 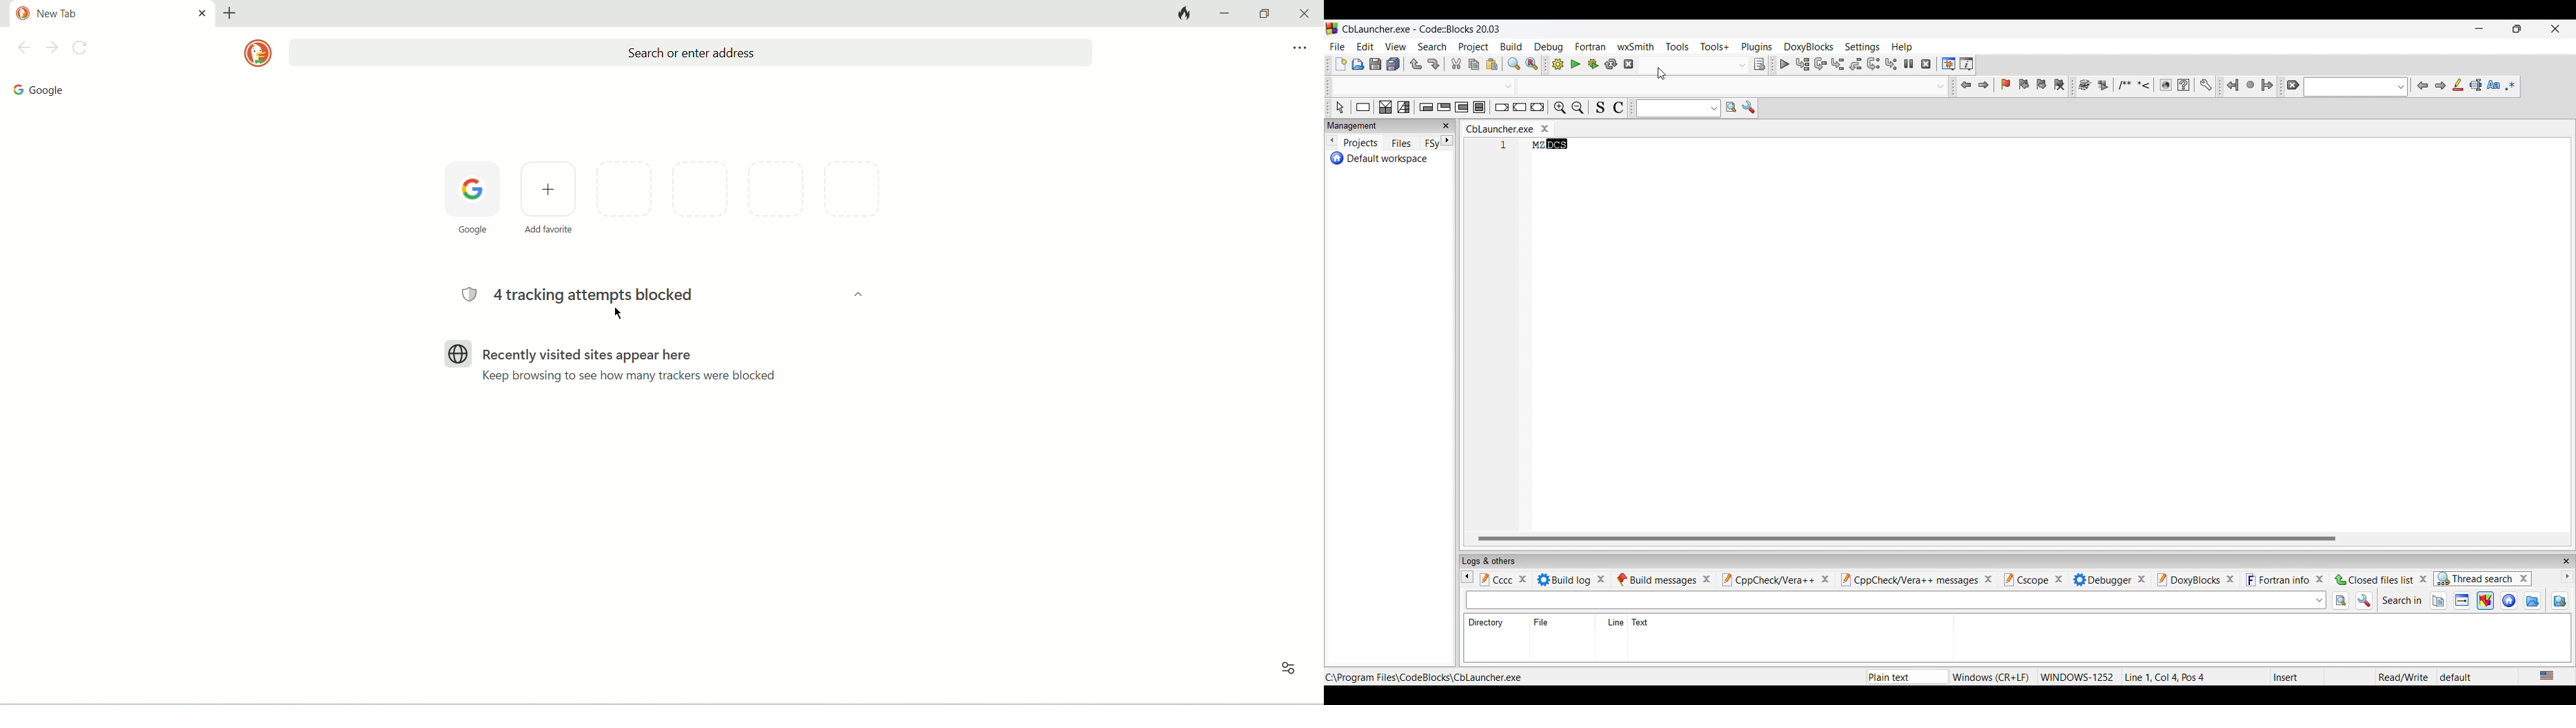 What do you see at coordinates (1629, 64) in the screenshot?
I see `Abort` at bounding box center [1629, 64].